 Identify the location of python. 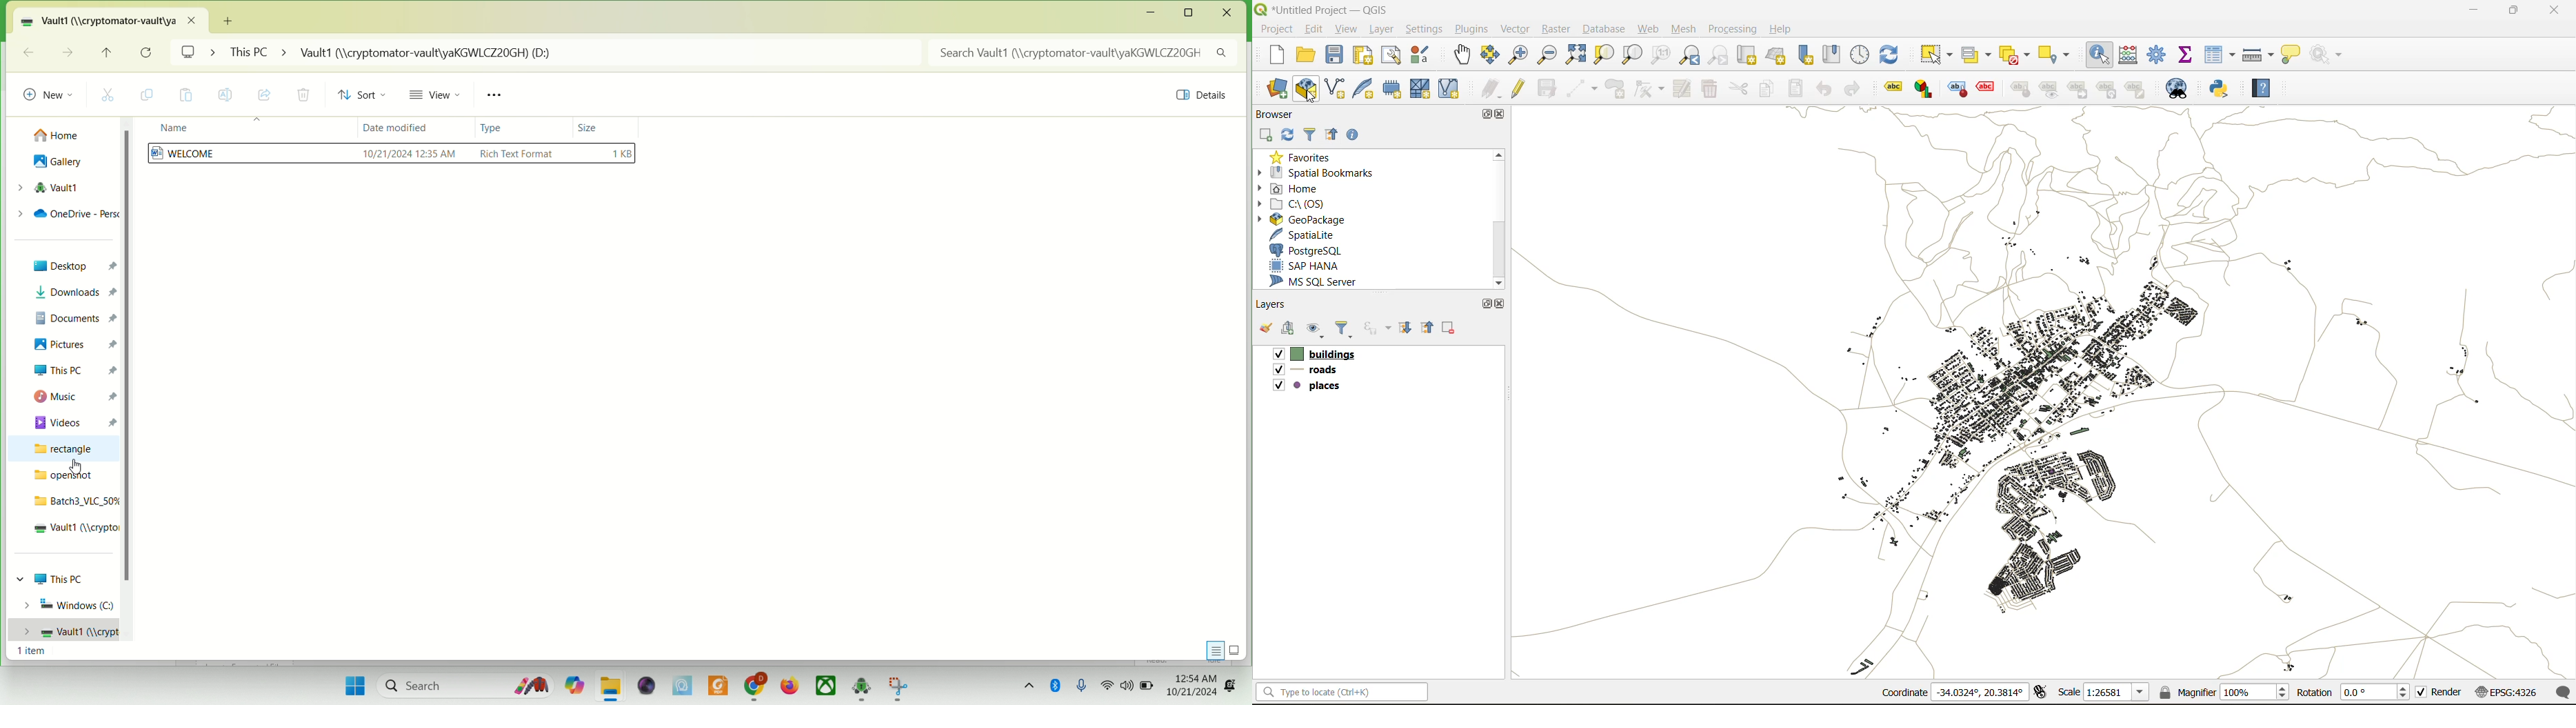
(2220, 90).